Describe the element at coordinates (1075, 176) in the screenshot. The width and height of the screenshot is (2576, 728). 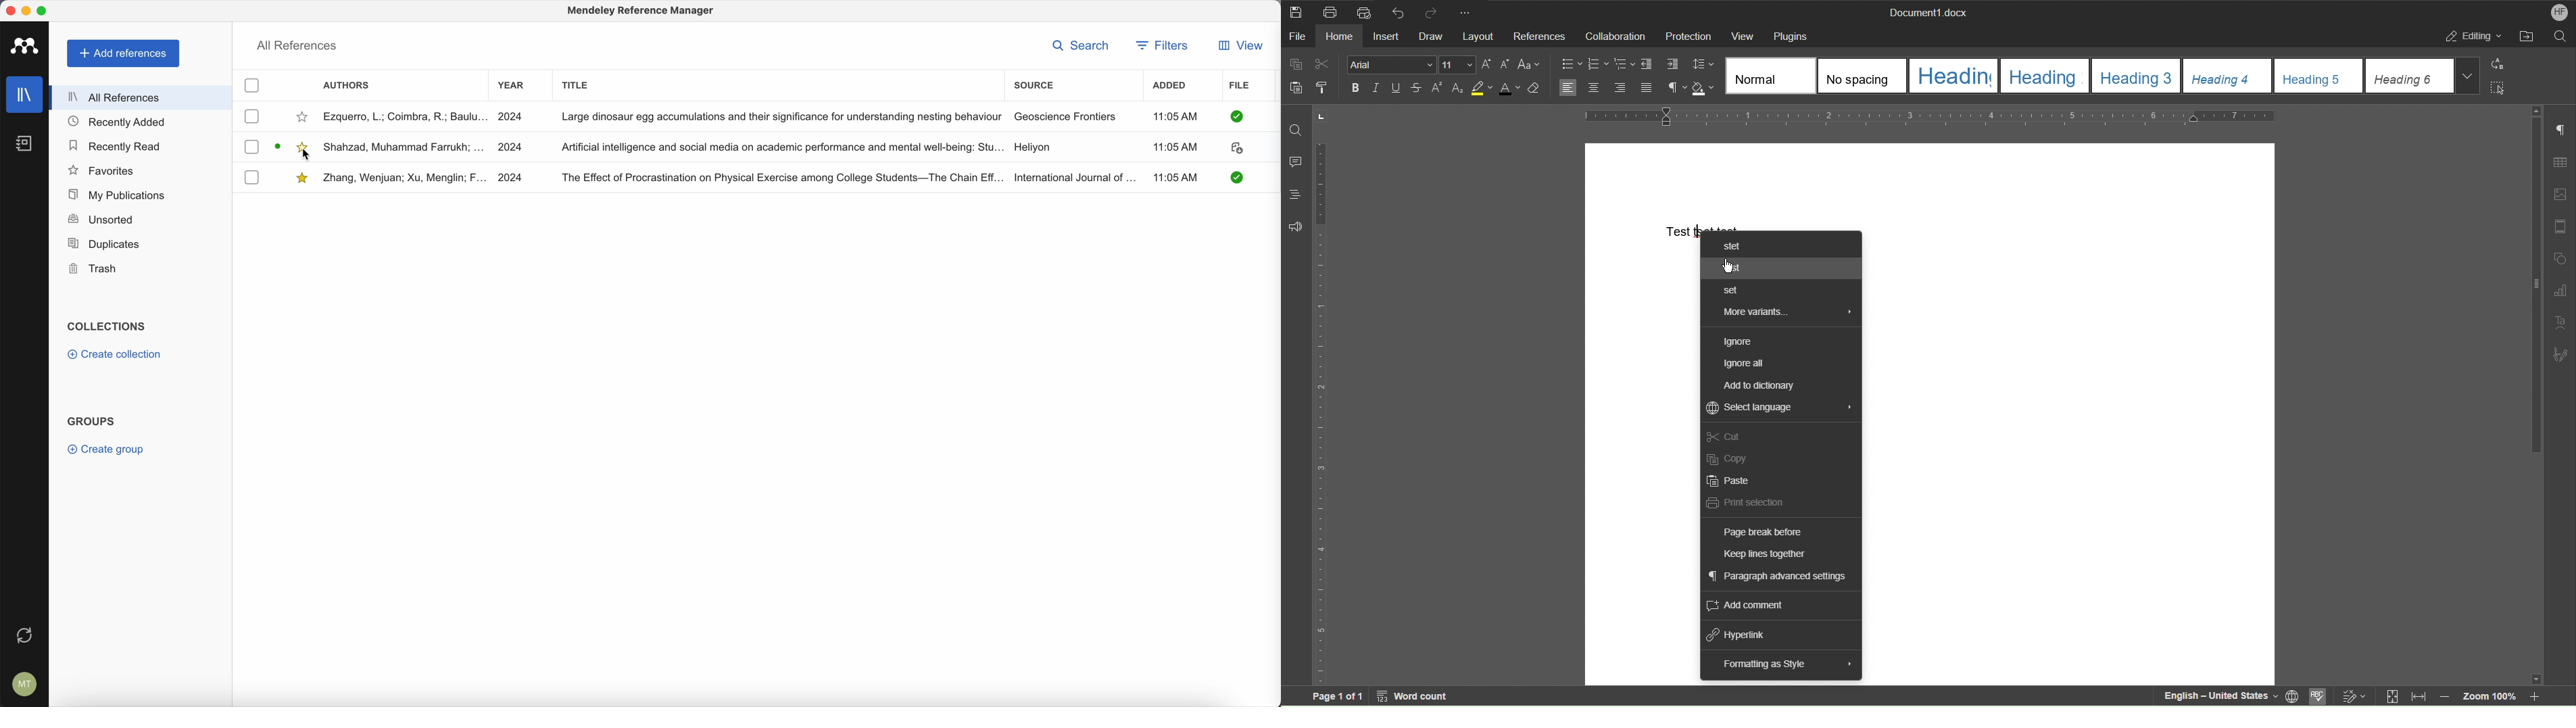
I see `International Journal of...` at that location.